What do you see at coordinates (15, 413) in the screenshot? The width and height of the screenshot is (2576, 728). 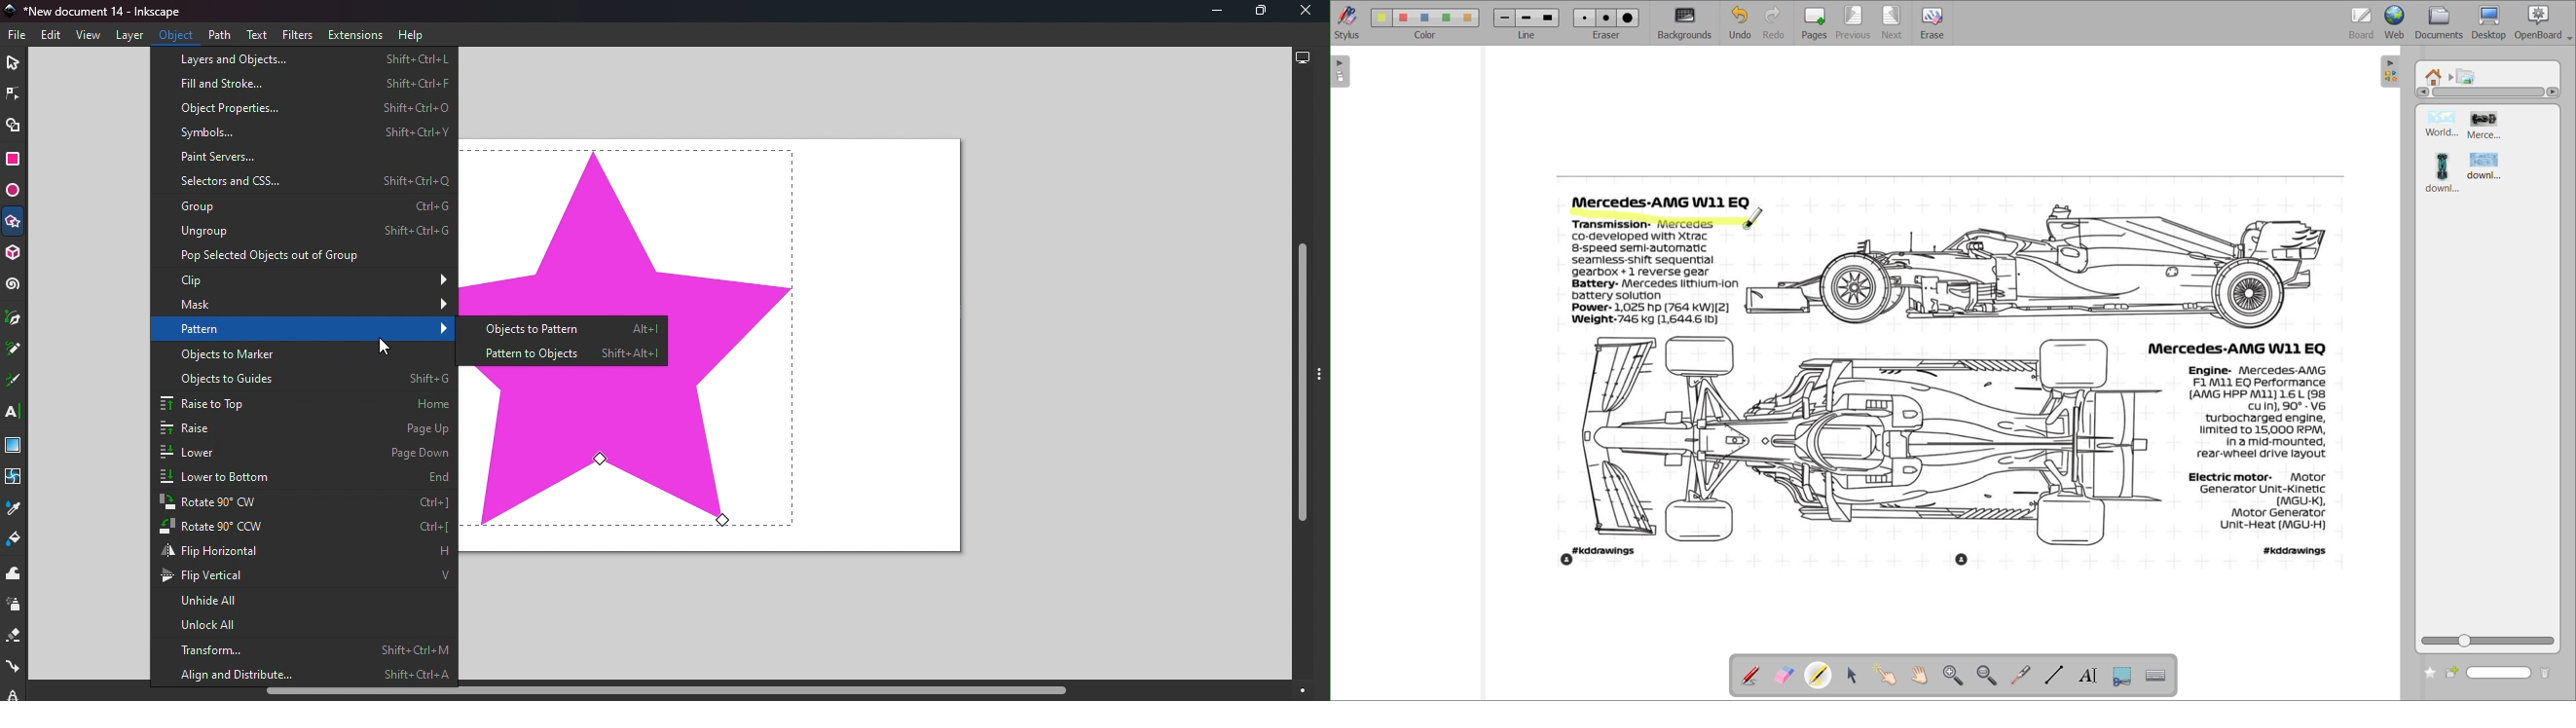 I see `Text tool` at bounding box center [15, 413].